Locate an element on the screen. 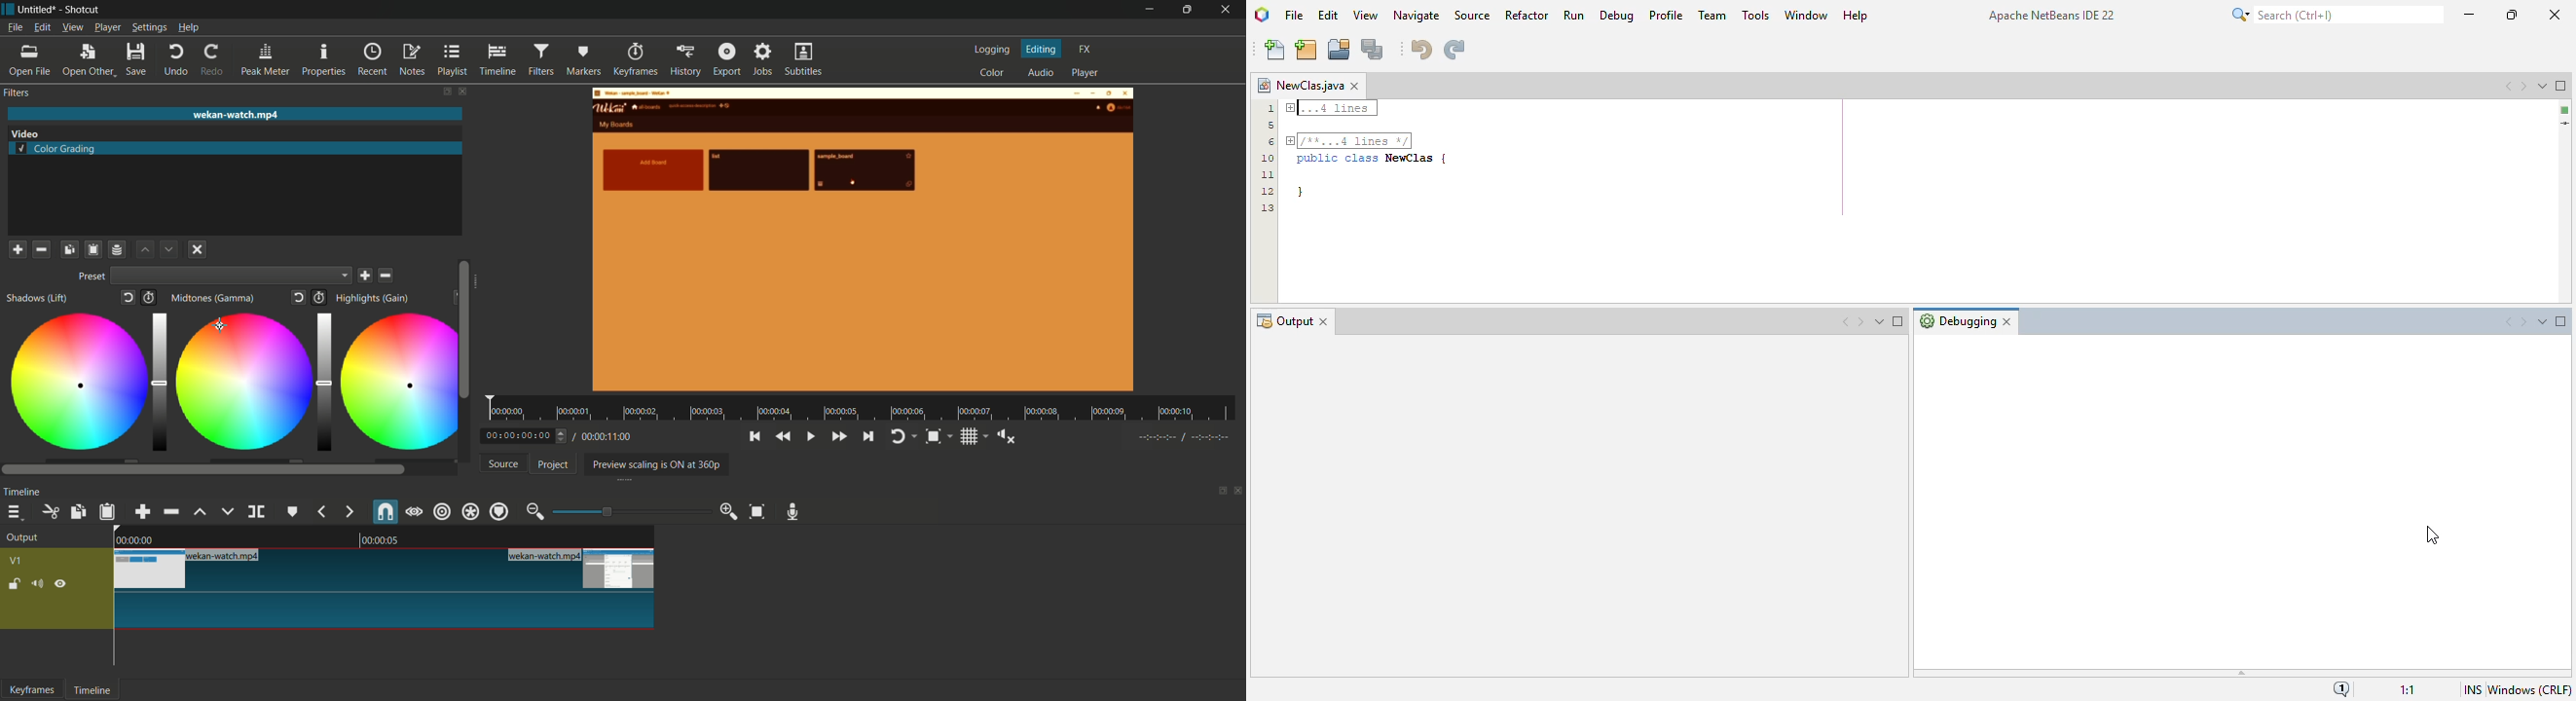  time is located at coordinates (865, 409).